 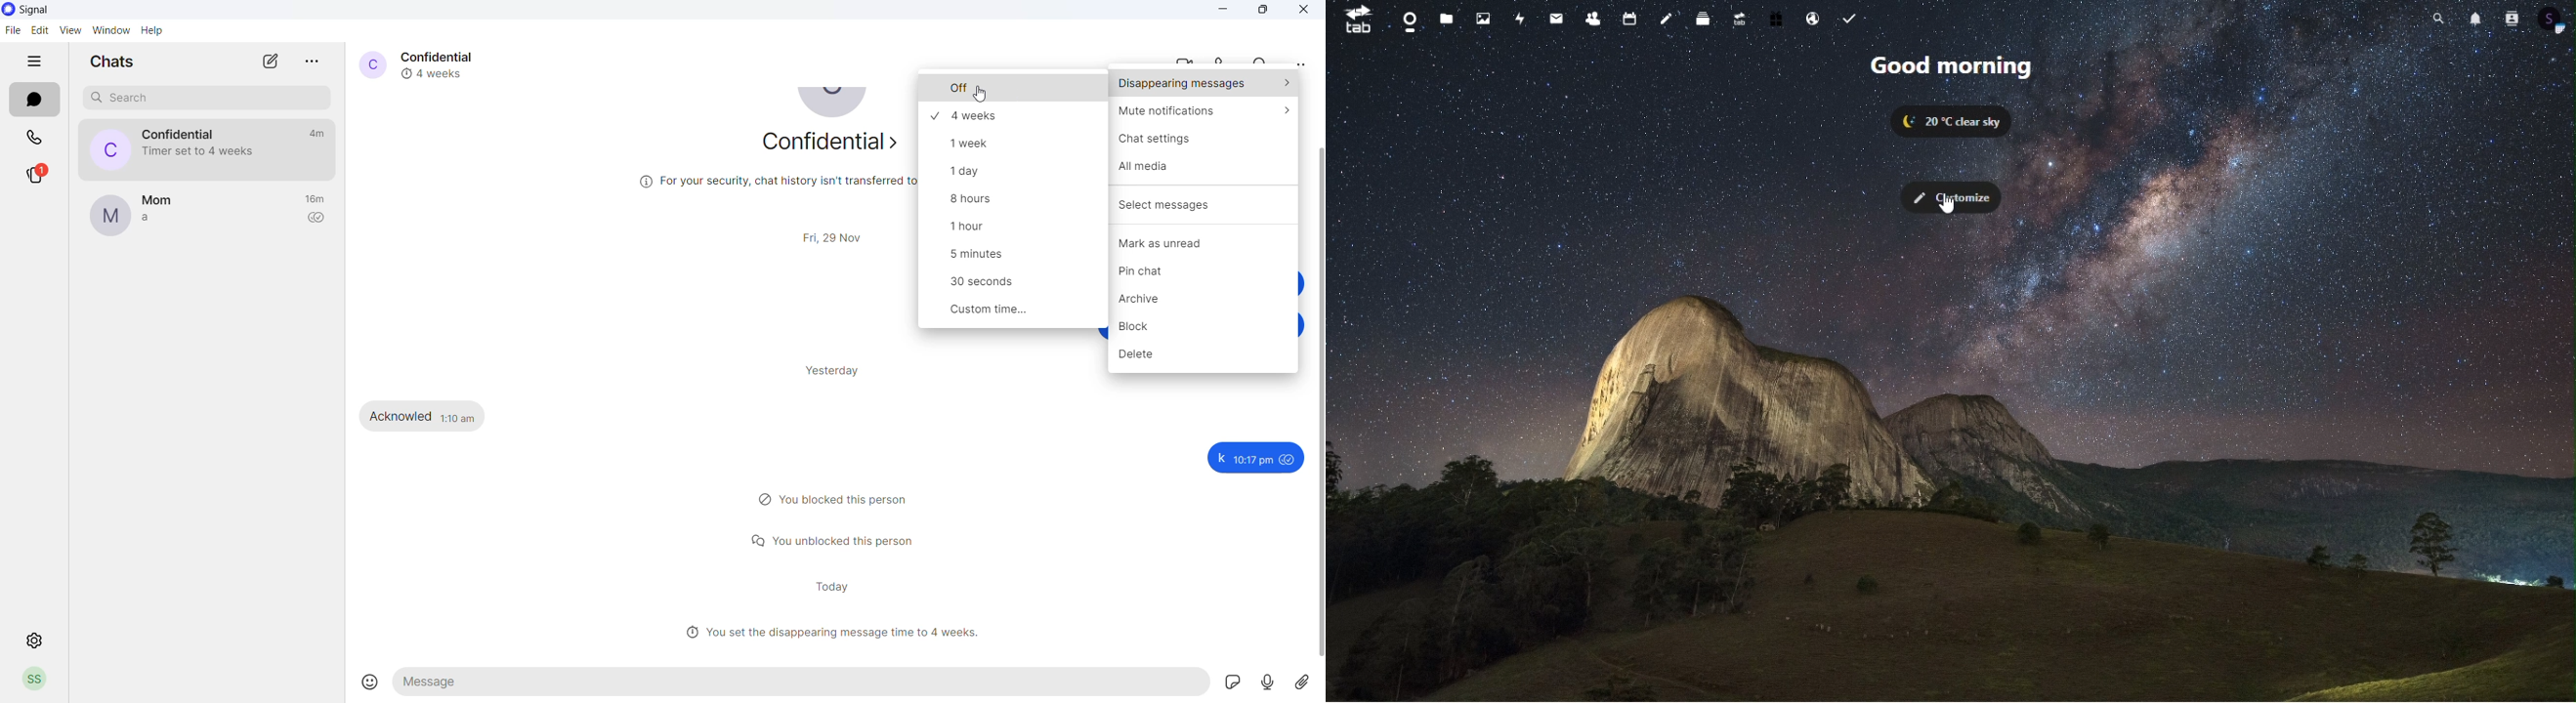 I want to click on chat settings, so click(x=1206, y=144).